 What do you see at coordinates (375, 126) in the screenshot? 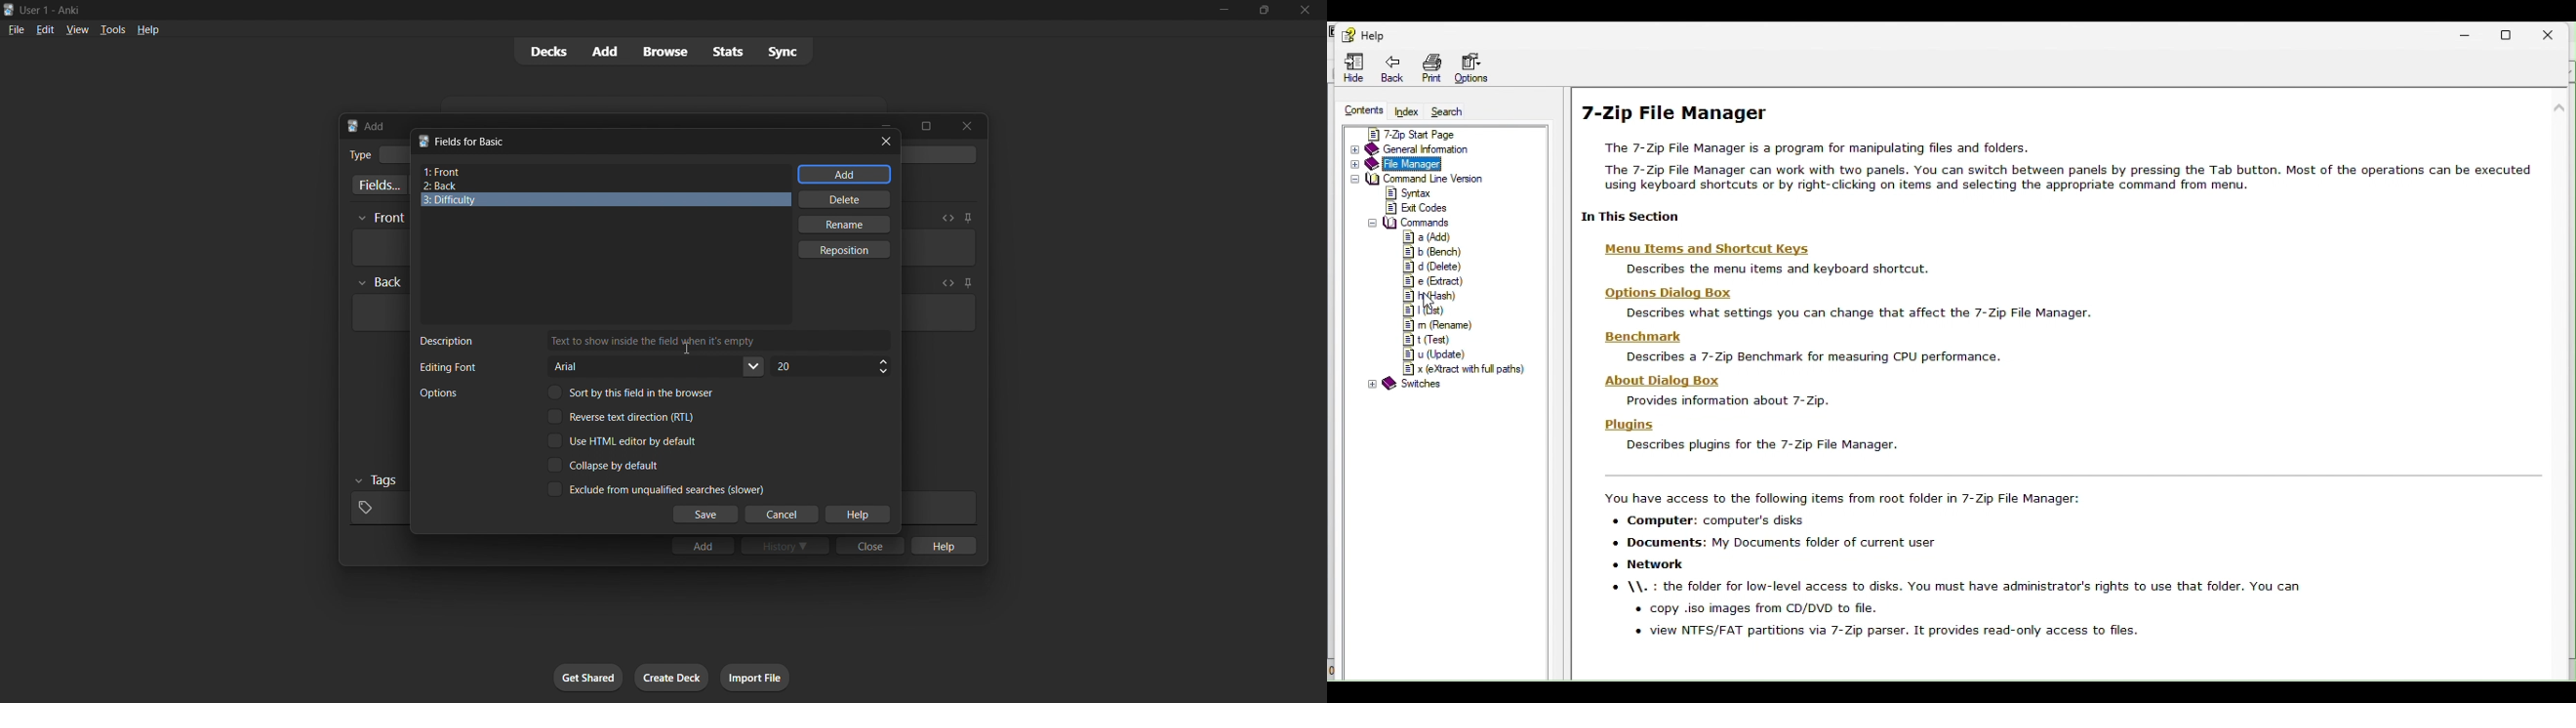
I see `add title bar` at bounding box center [375, 126].